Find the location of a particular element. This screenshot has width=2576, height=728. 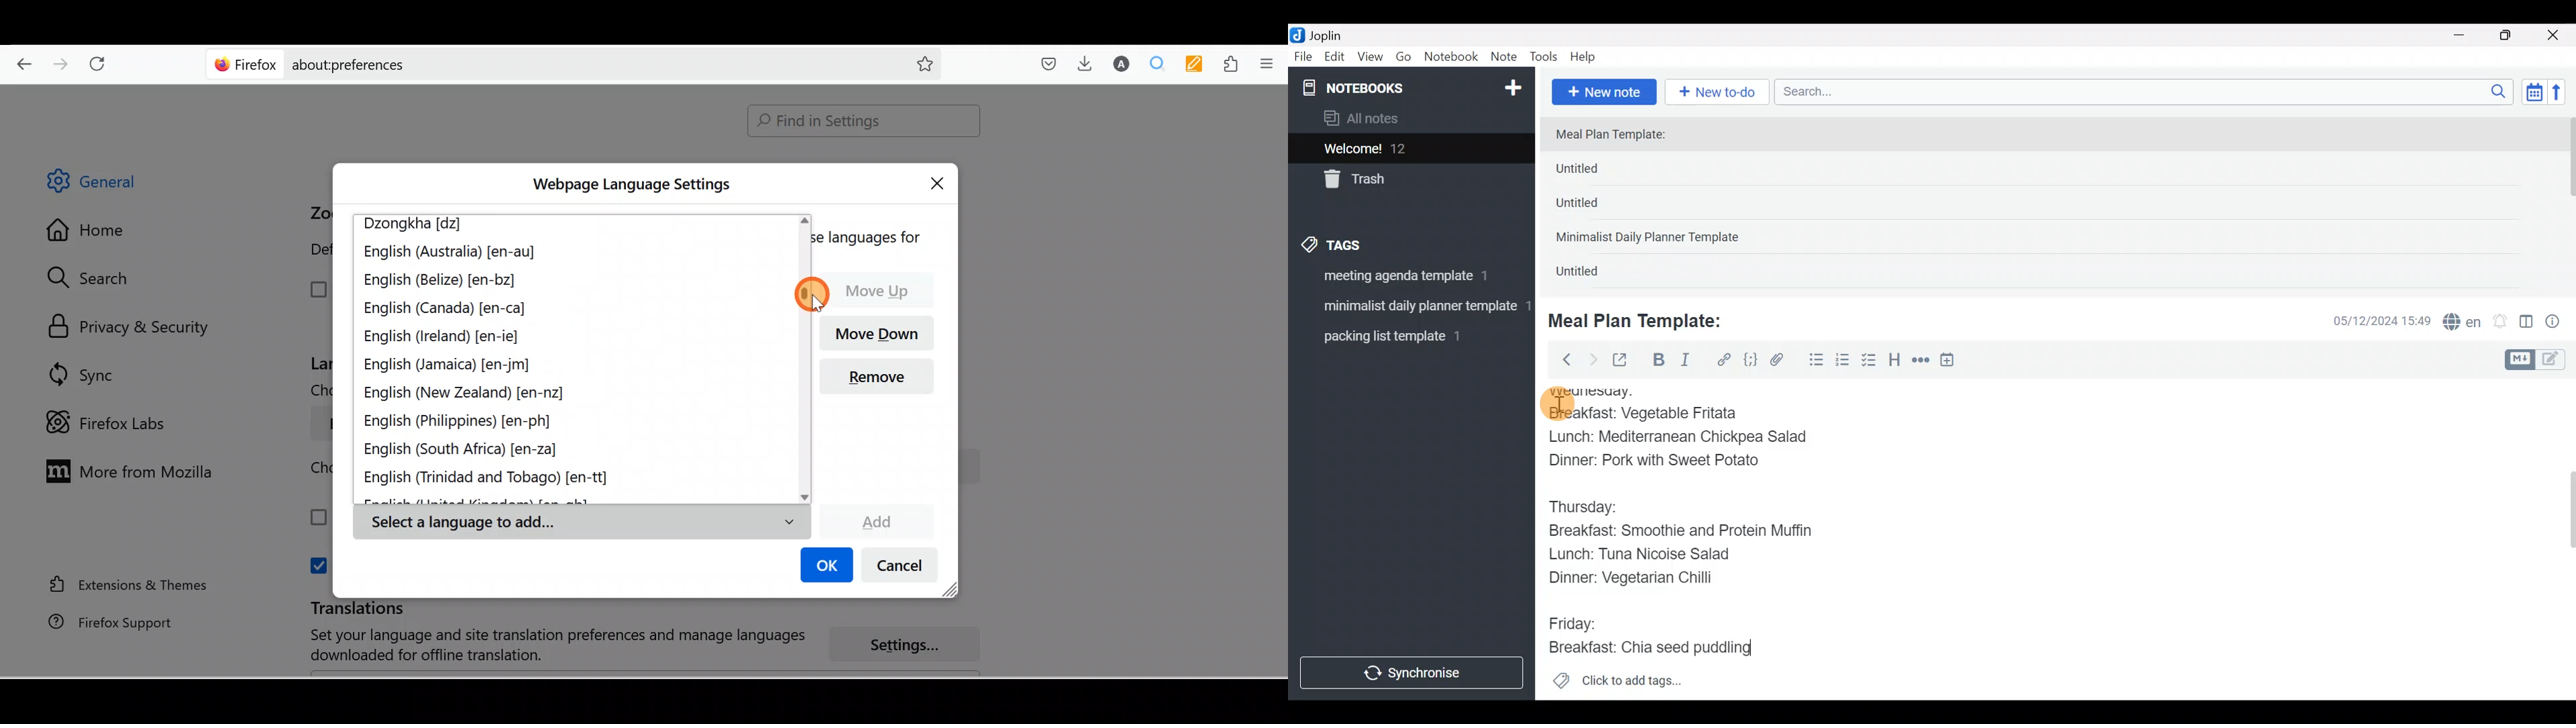

English (Australia) [en-au] is located at coordinates (451, 254).